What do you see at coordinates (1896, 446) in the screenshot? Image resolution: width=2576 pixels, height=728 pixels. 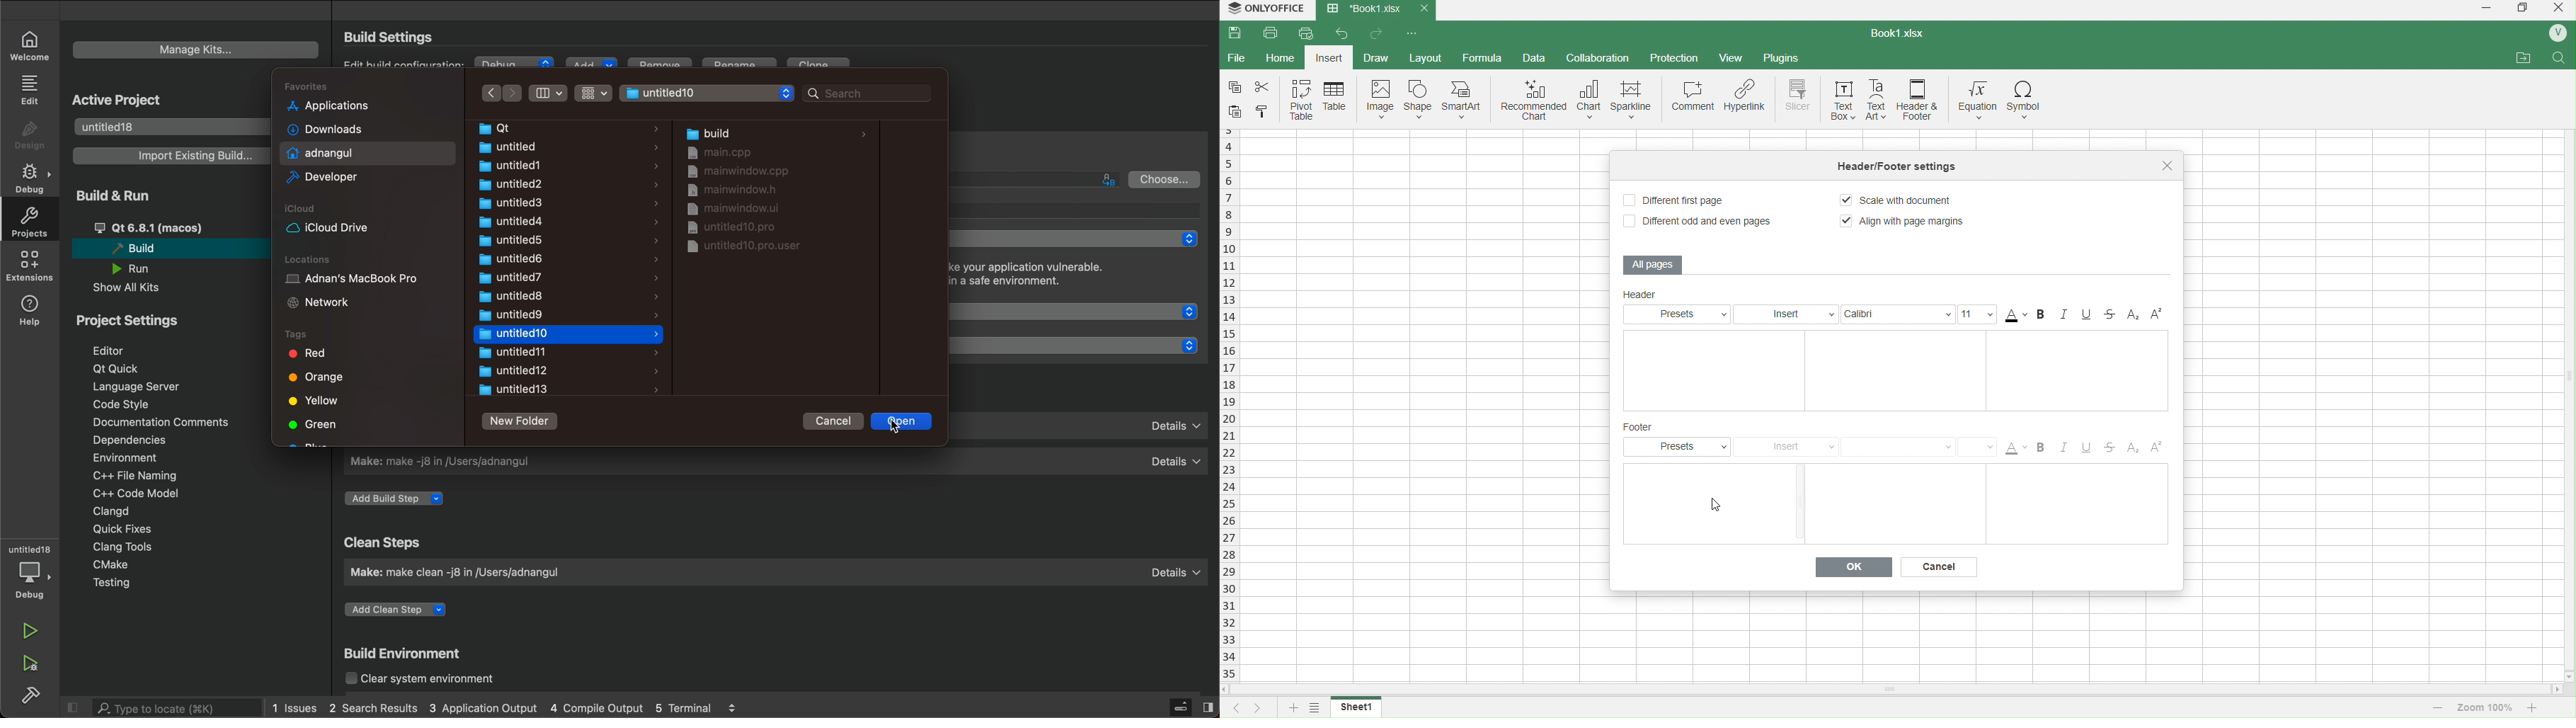 I see `Font` at bounding box center [1896, 446].